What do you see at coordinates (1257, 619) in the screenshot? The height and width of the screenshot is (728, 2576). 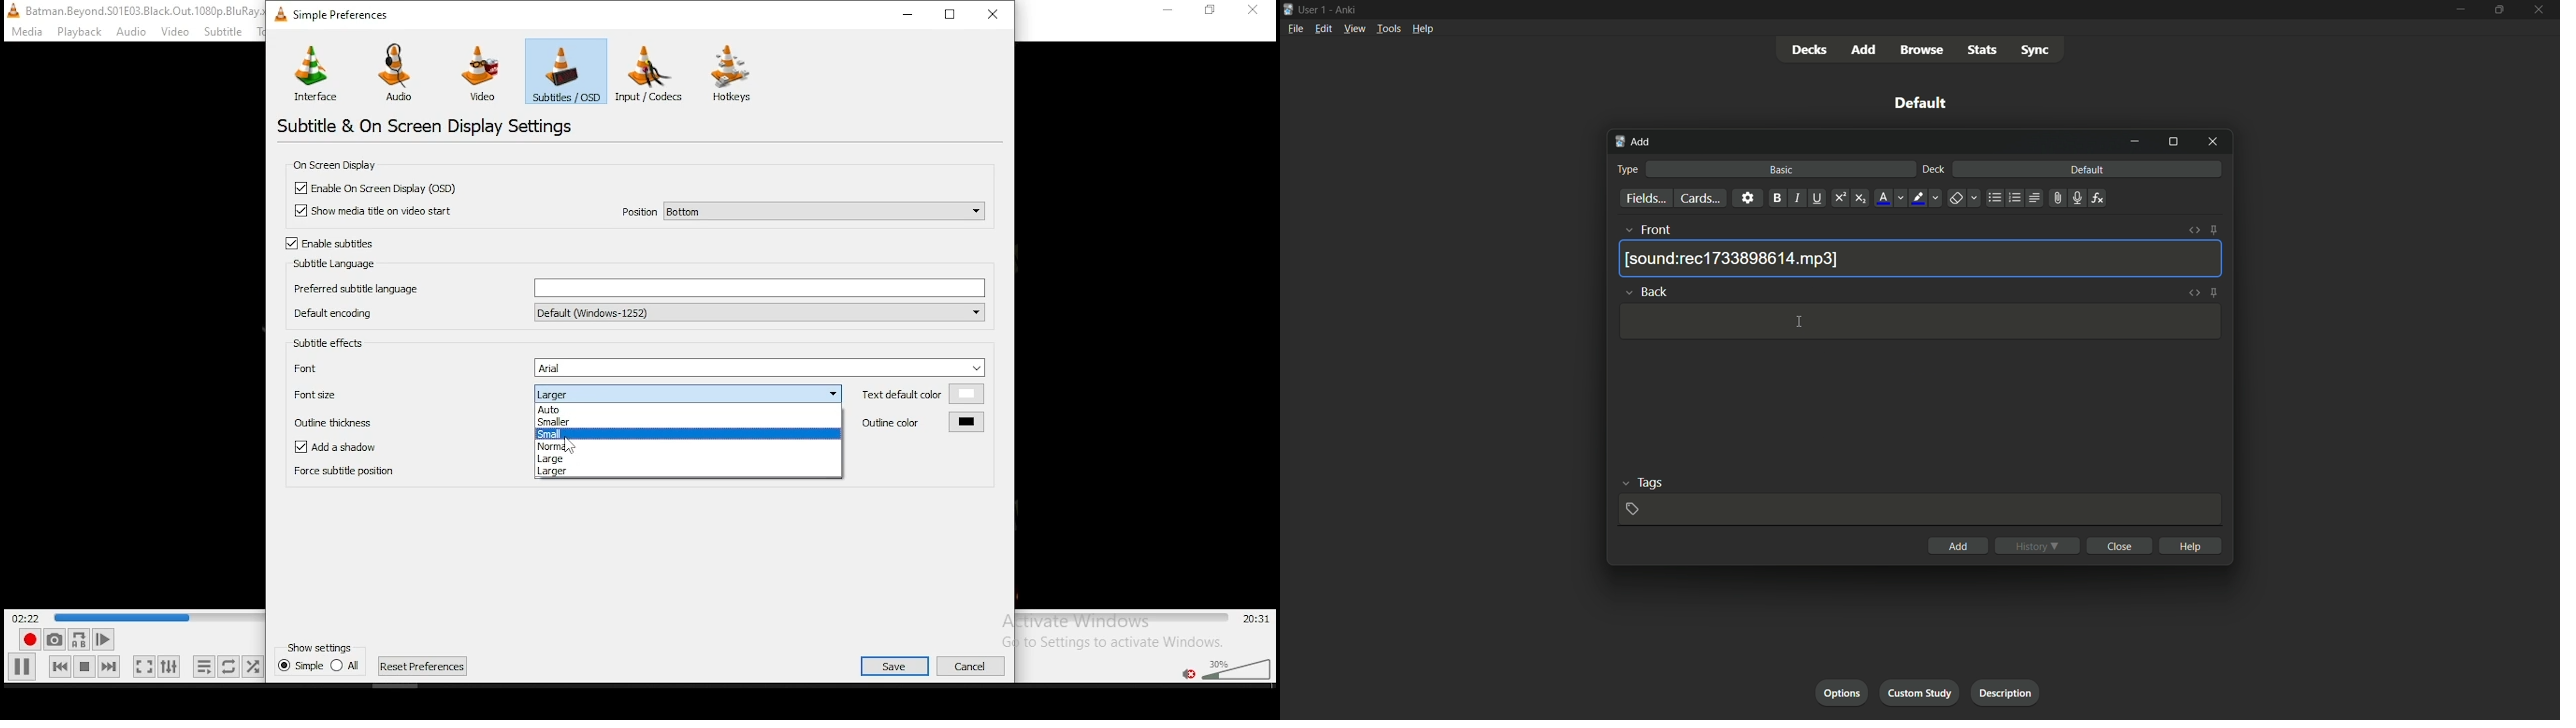 I see `remaining/total time` at bounding box center [1257, 619].